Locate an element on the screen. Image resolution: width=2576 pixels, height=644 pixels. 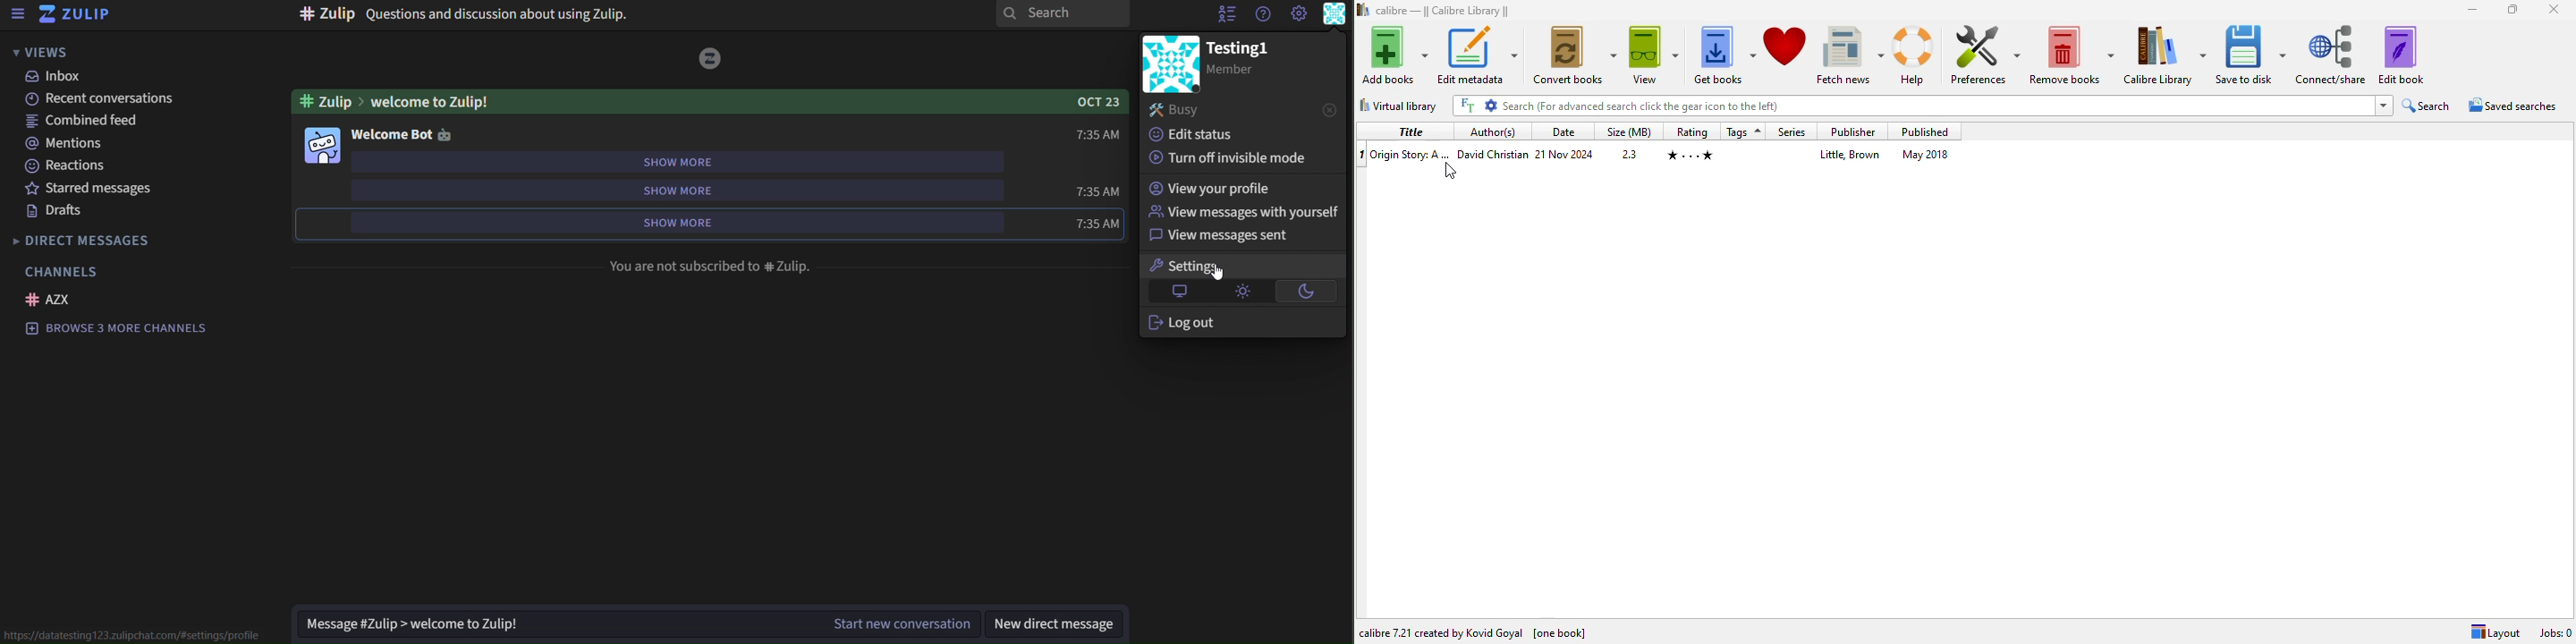
series is located at coordinates (1792, 132).